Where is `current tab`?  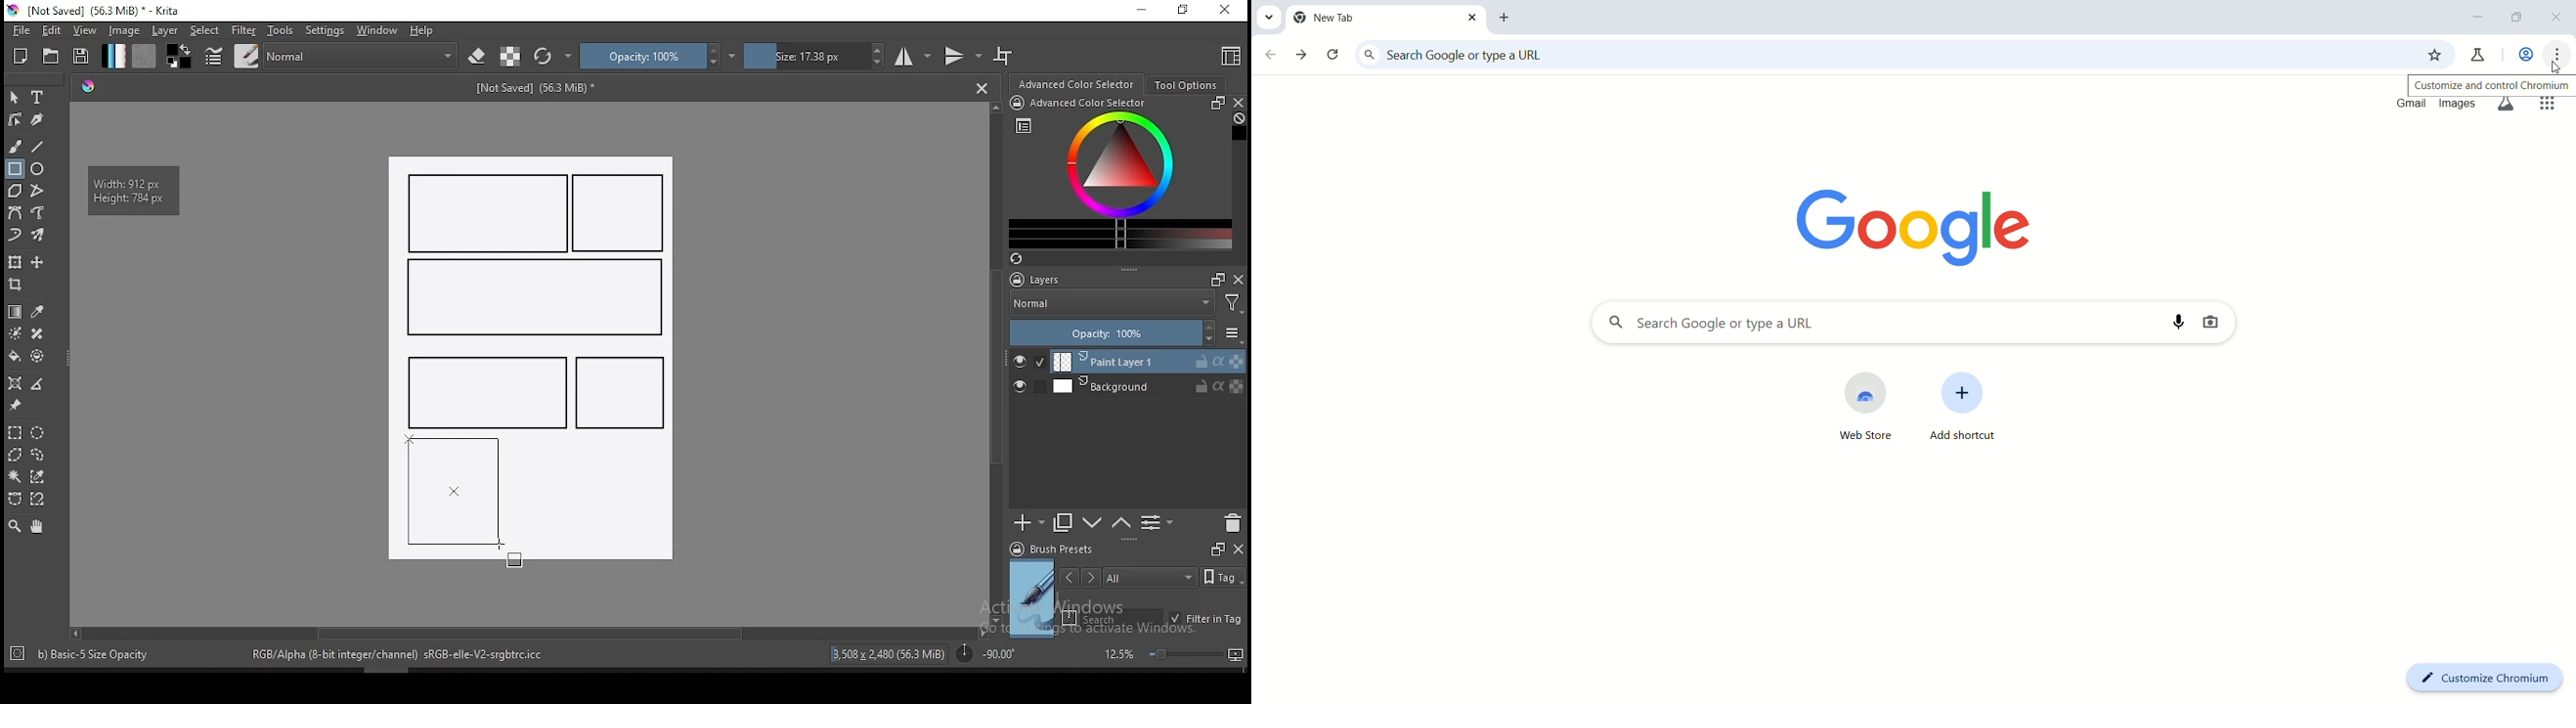
current tab is located at coordinates (1387, 18).